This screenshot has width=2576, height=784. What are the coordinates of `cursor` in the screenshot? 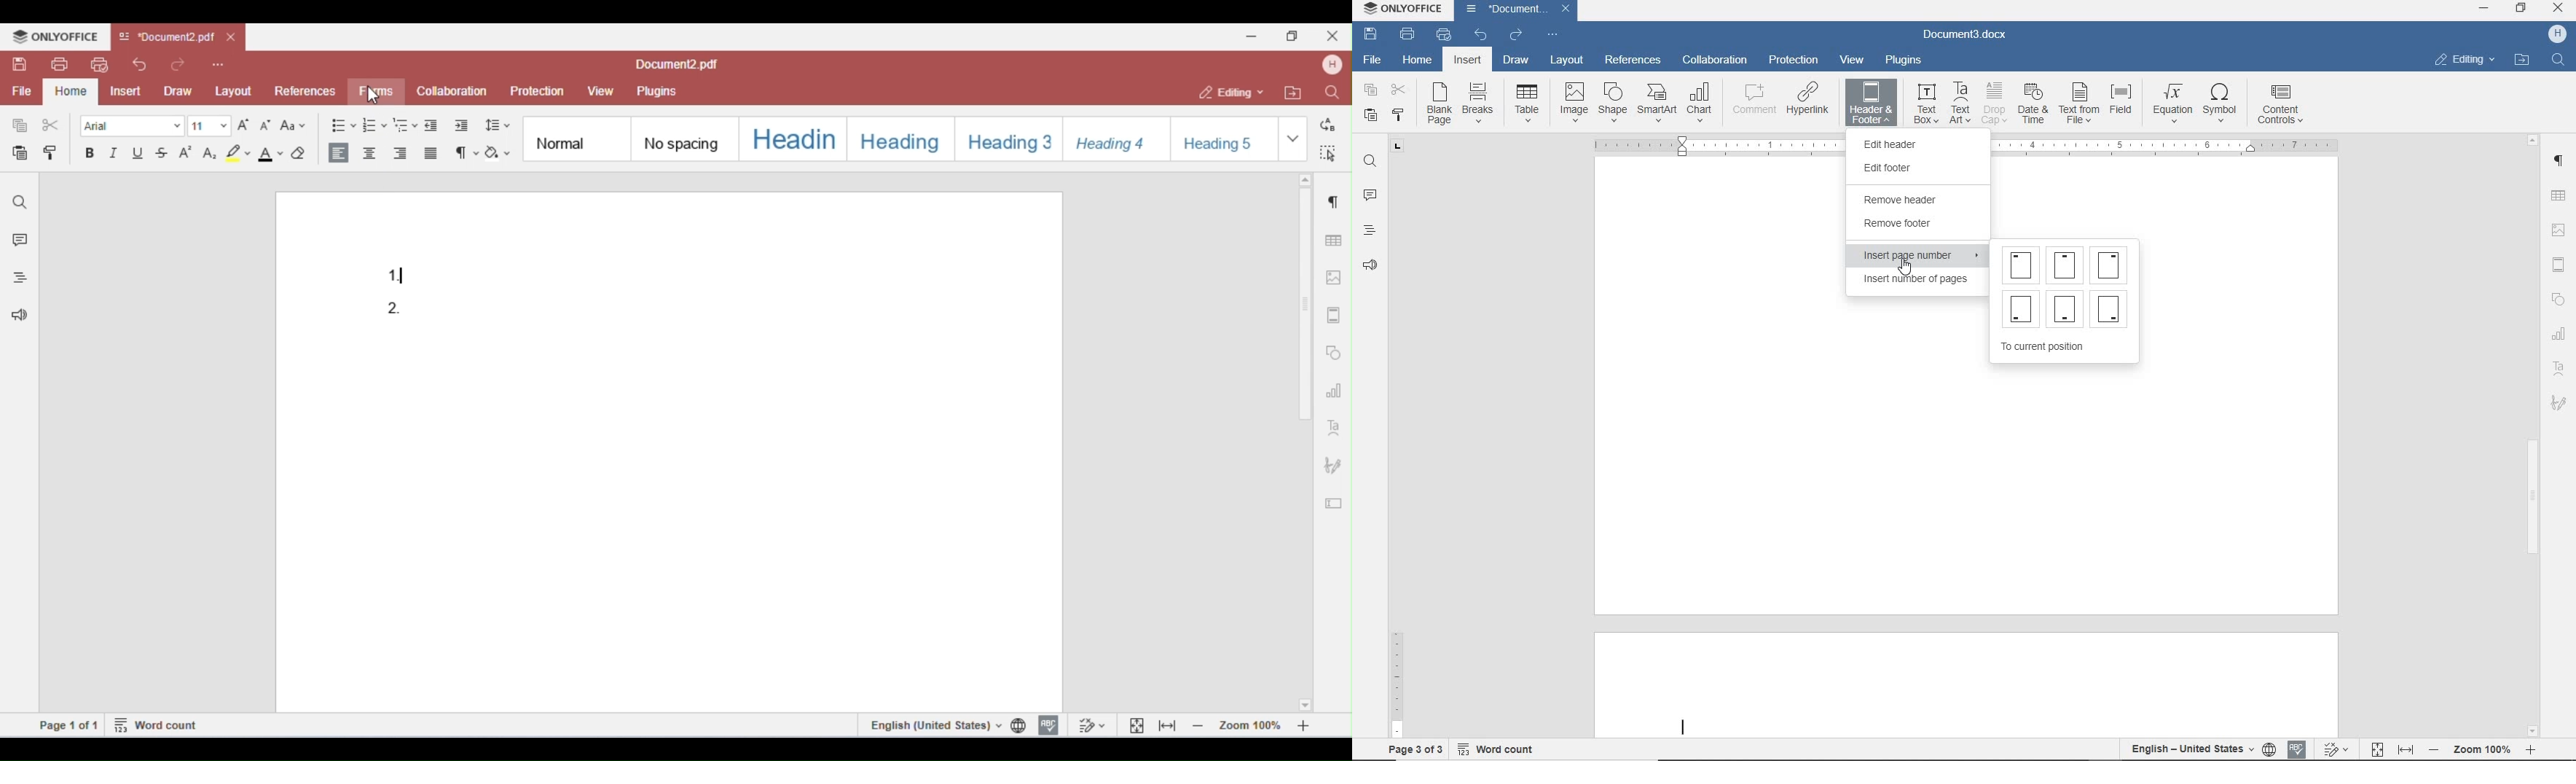 It's located at (1907, 267).